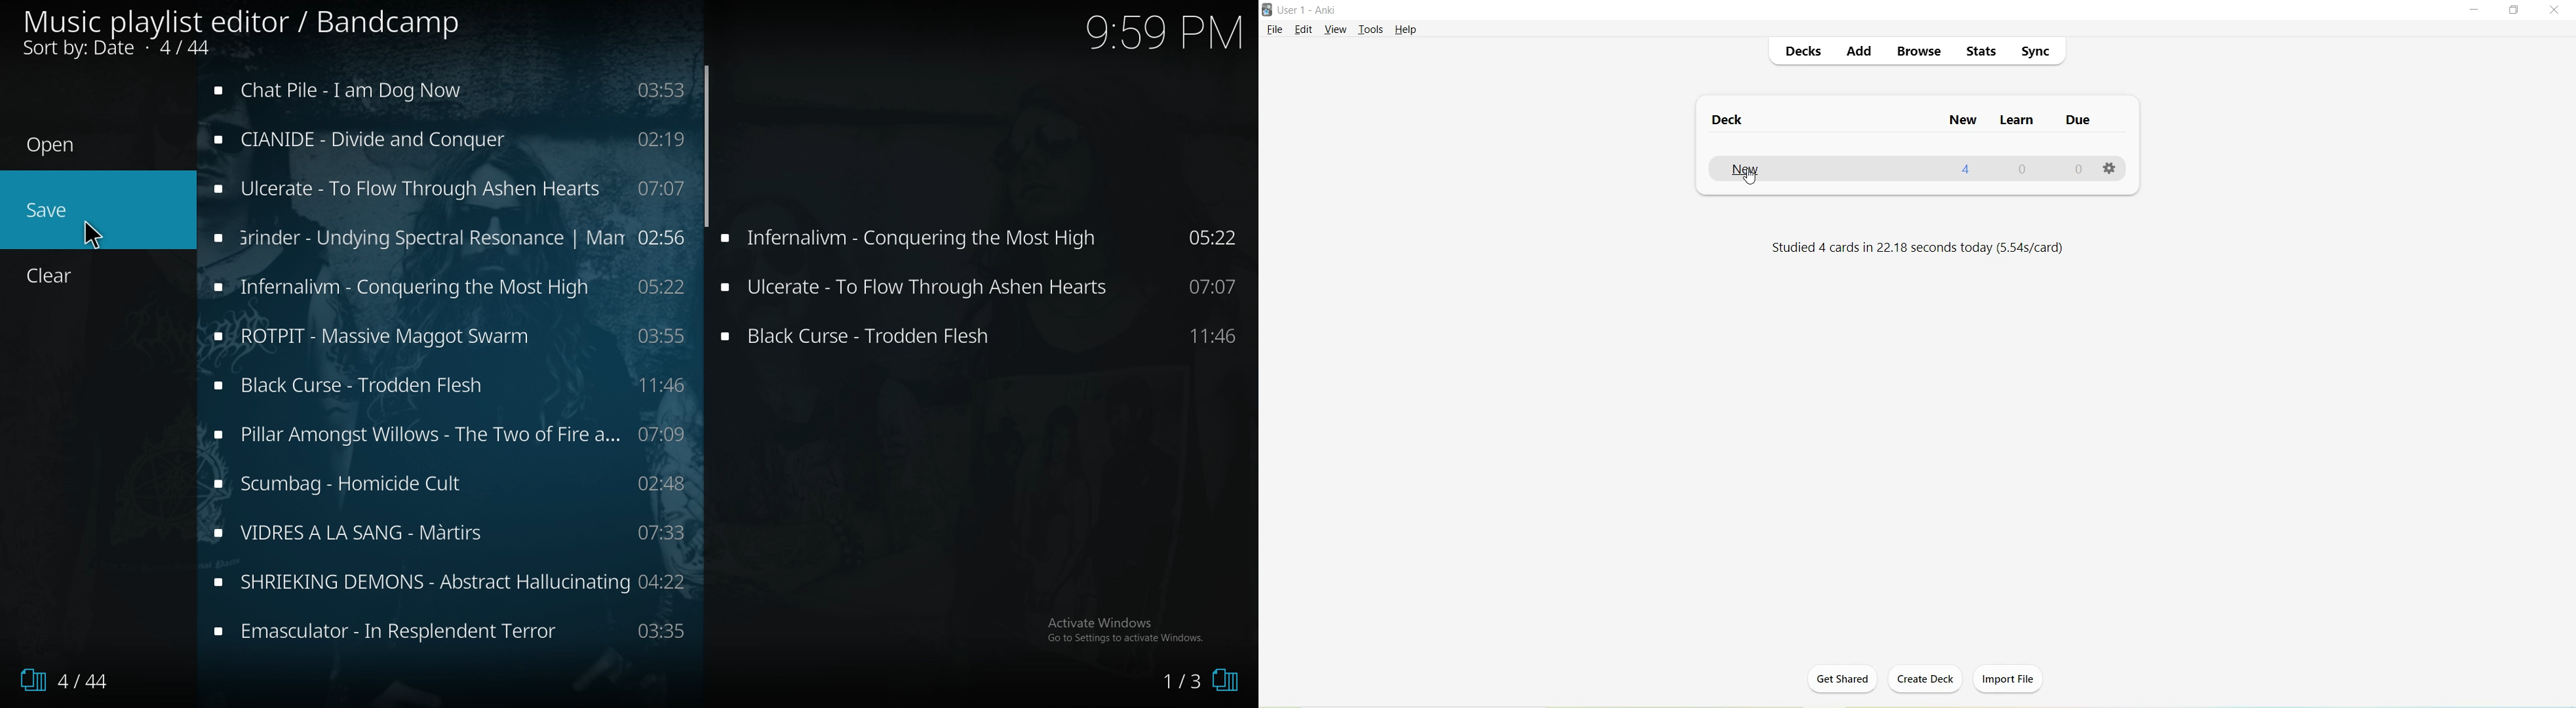  I want to click on Get Shared, so click(1845, 681).